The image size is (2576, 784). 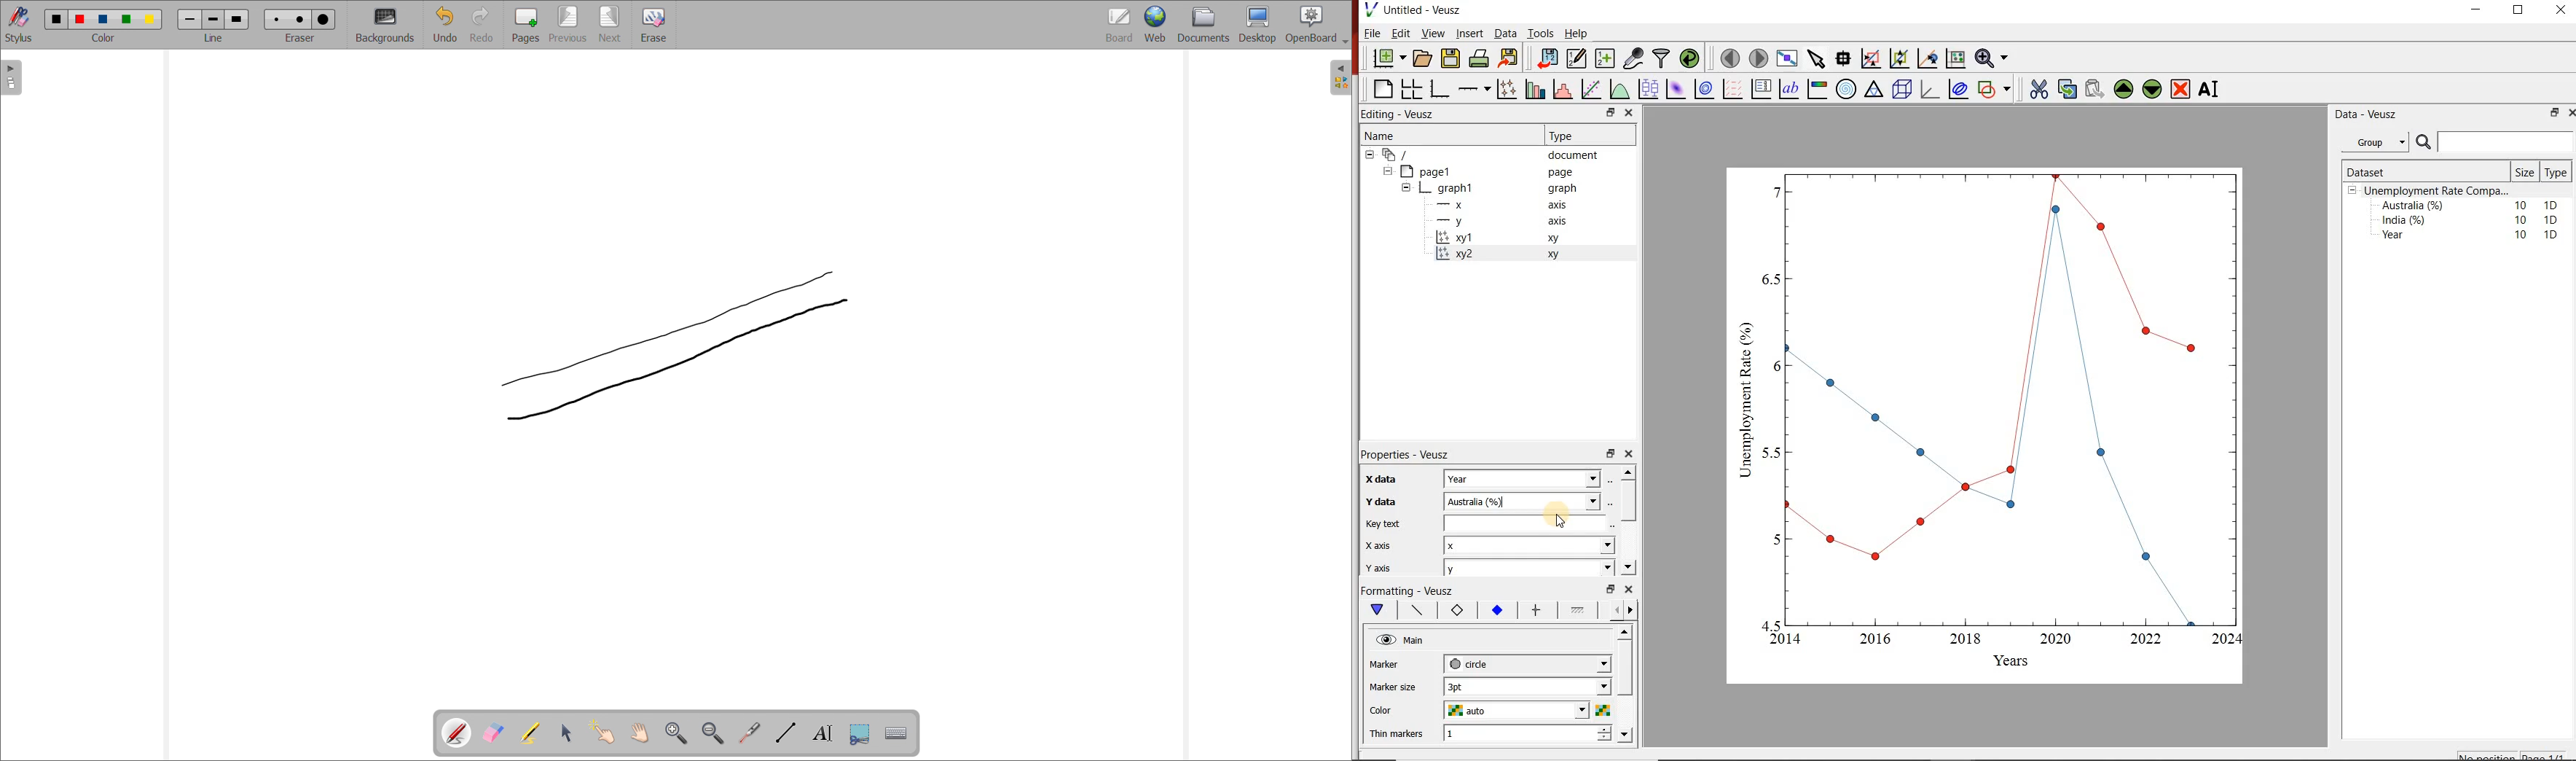 I want to click on move to previous page, so click(x=1731, y=57).